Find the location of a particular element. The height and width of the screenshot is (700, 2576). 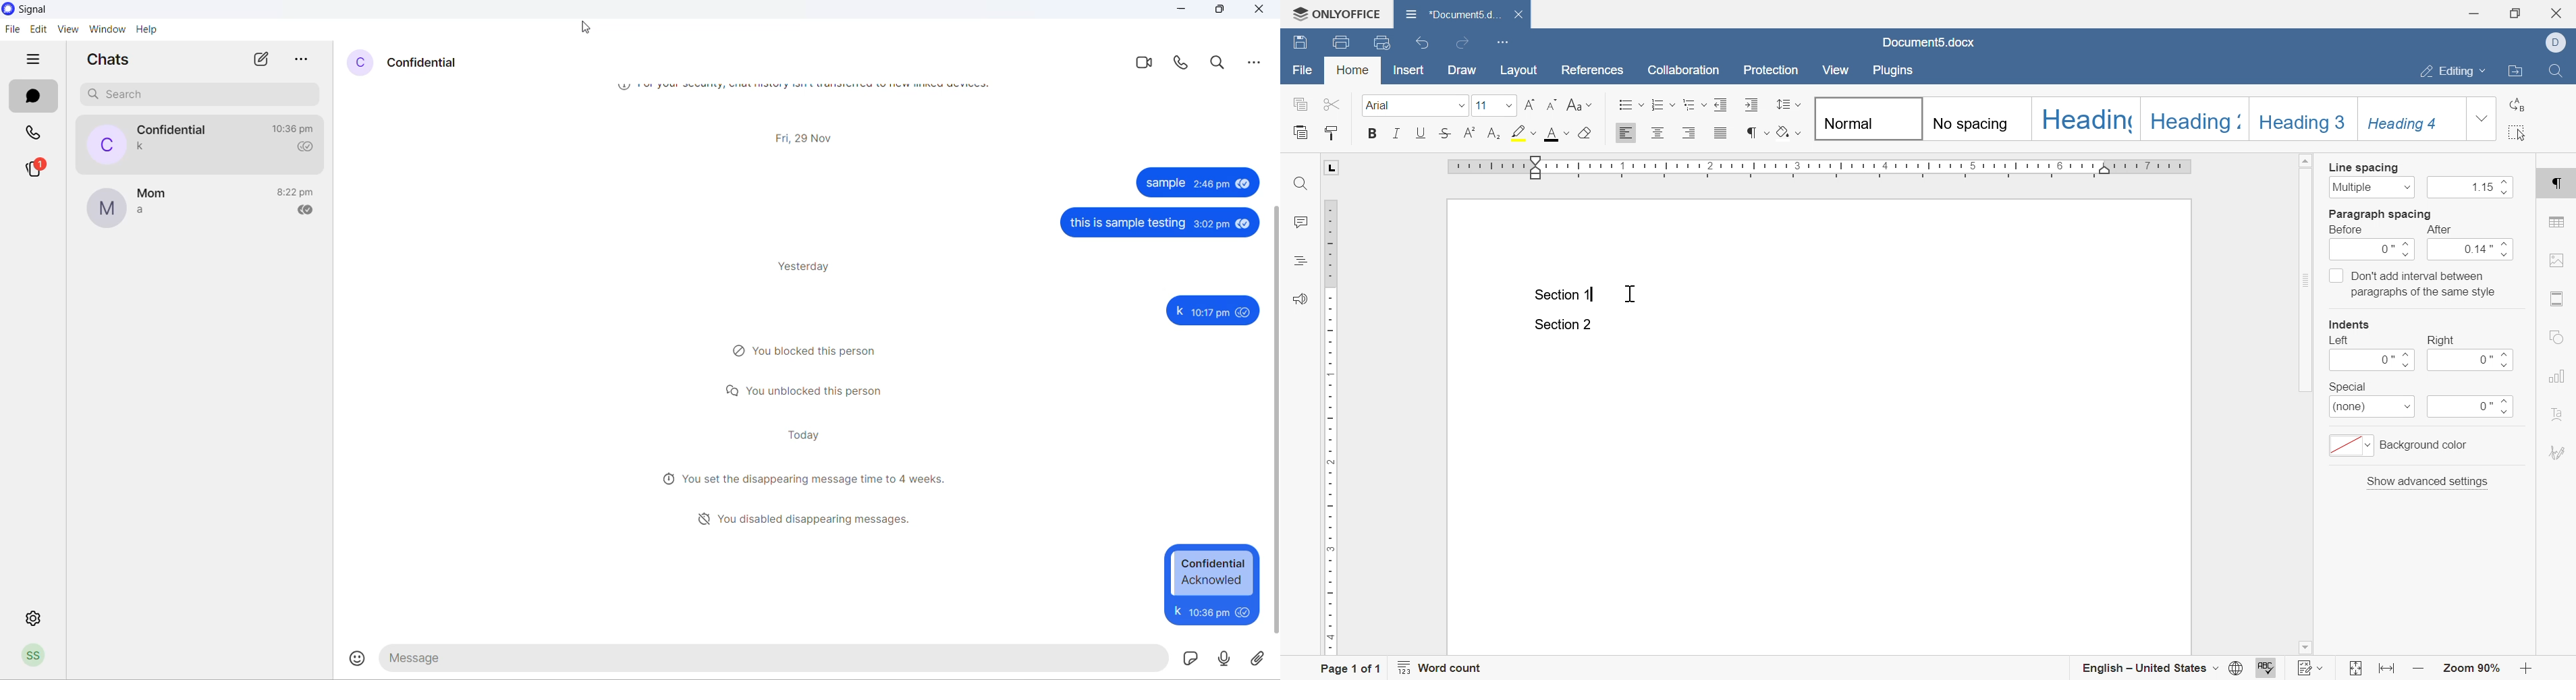

close is located at coordinates (1518, 15).